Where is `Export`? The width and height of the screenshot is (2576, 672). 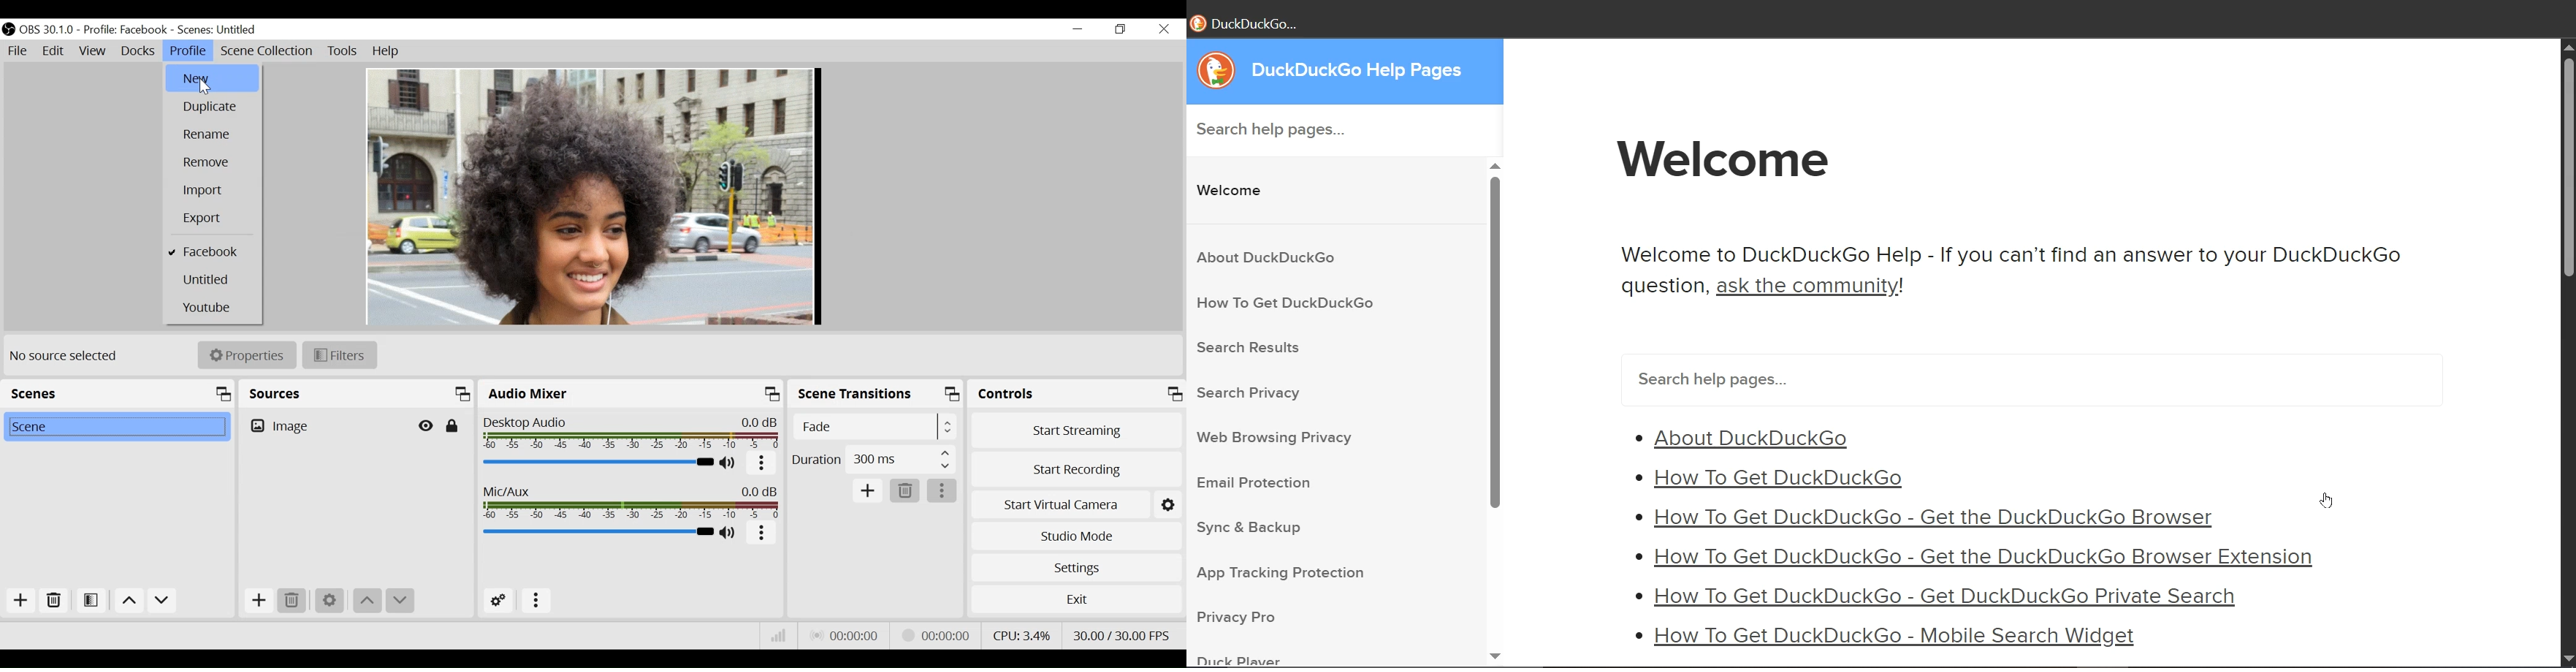
Export is located at coordinates (213, 220).